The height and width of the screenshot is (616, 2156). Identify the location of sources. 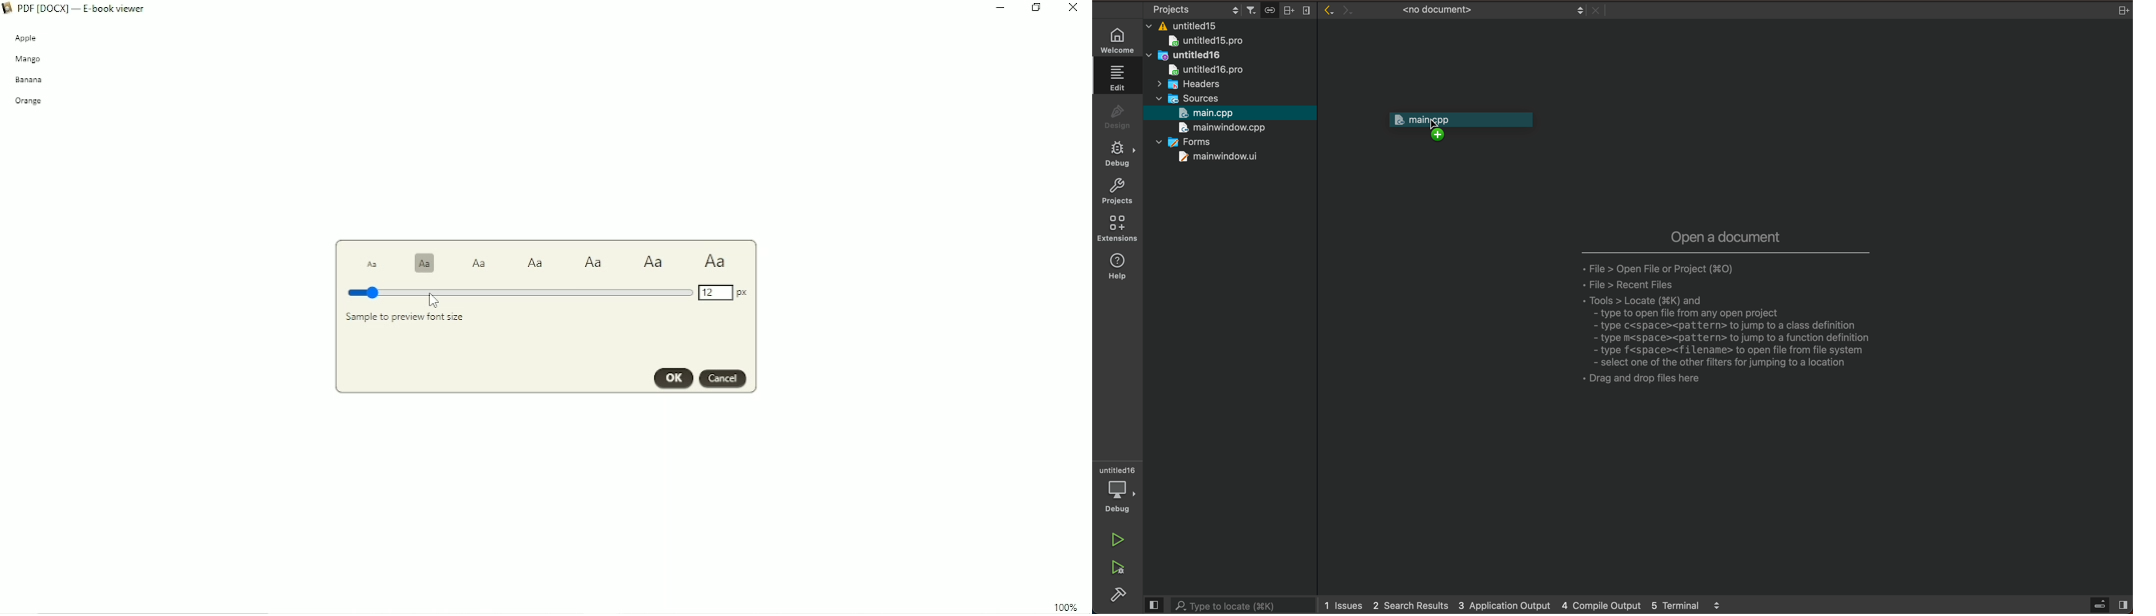
(1194, 97).